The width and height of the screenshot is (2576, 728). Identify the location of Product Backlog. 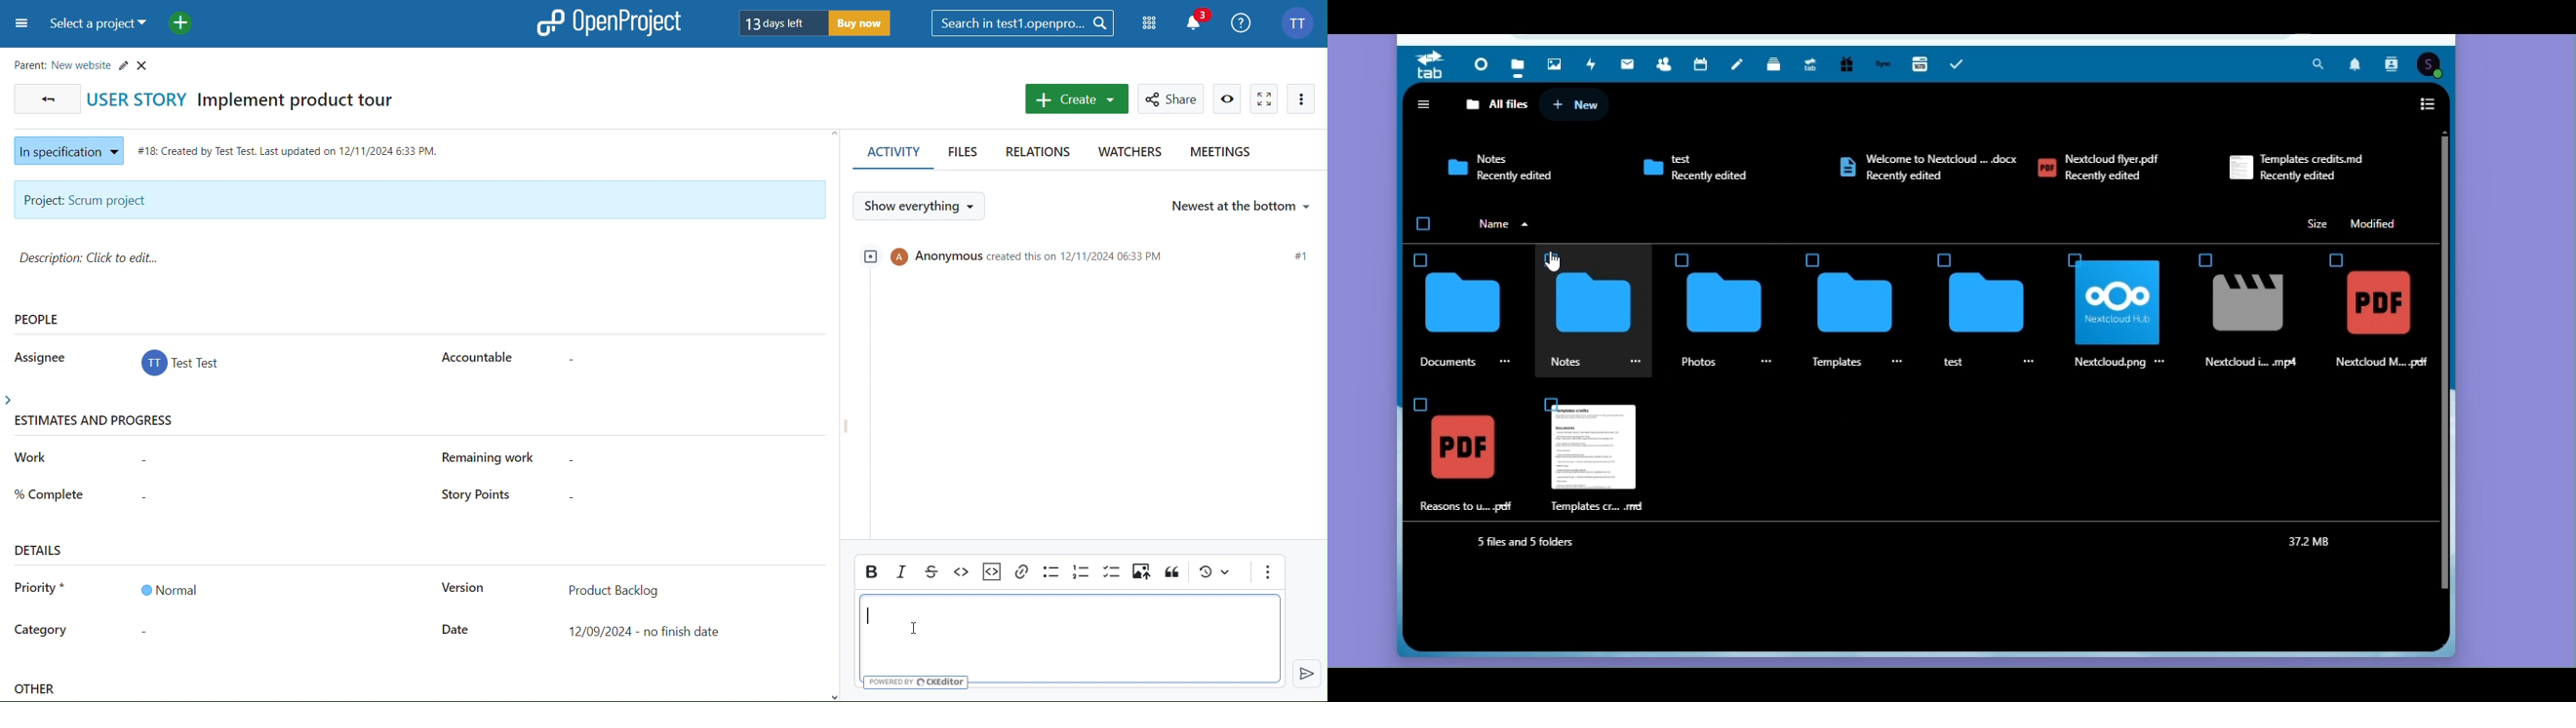
(613, 588).